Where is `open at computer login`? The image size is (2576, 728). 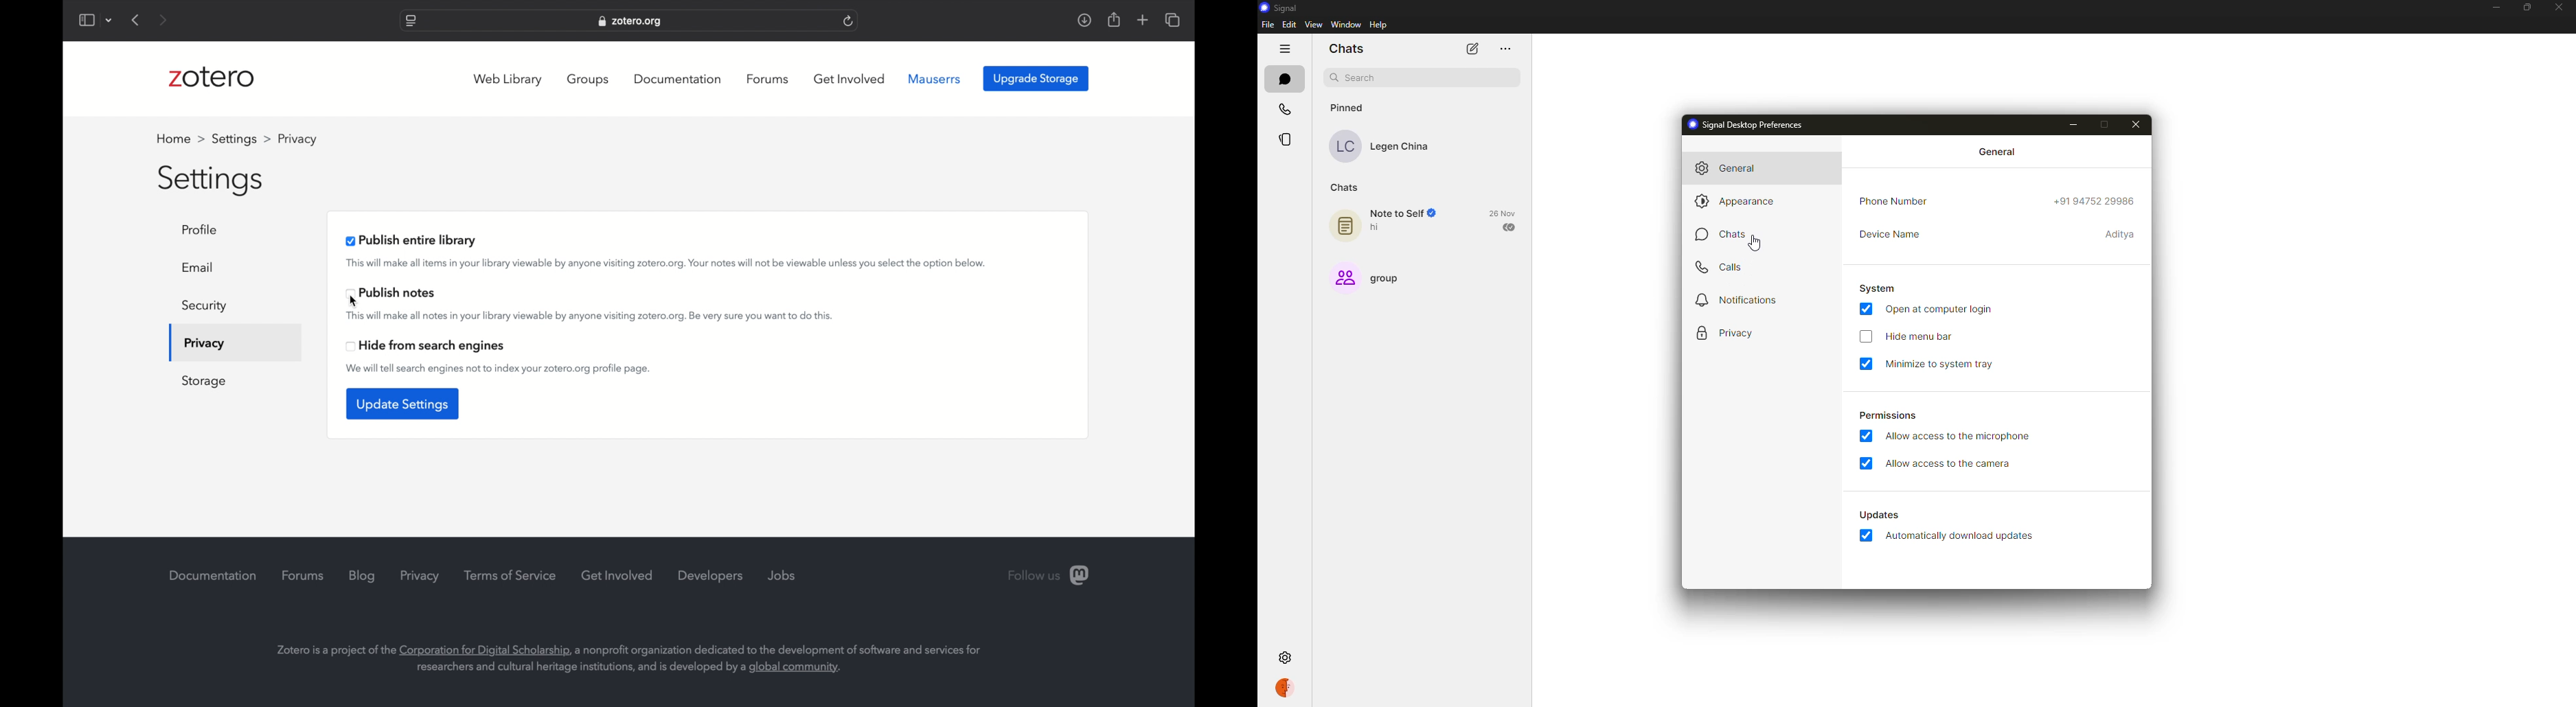
open at computer login is located at coordinates (1944, 309).